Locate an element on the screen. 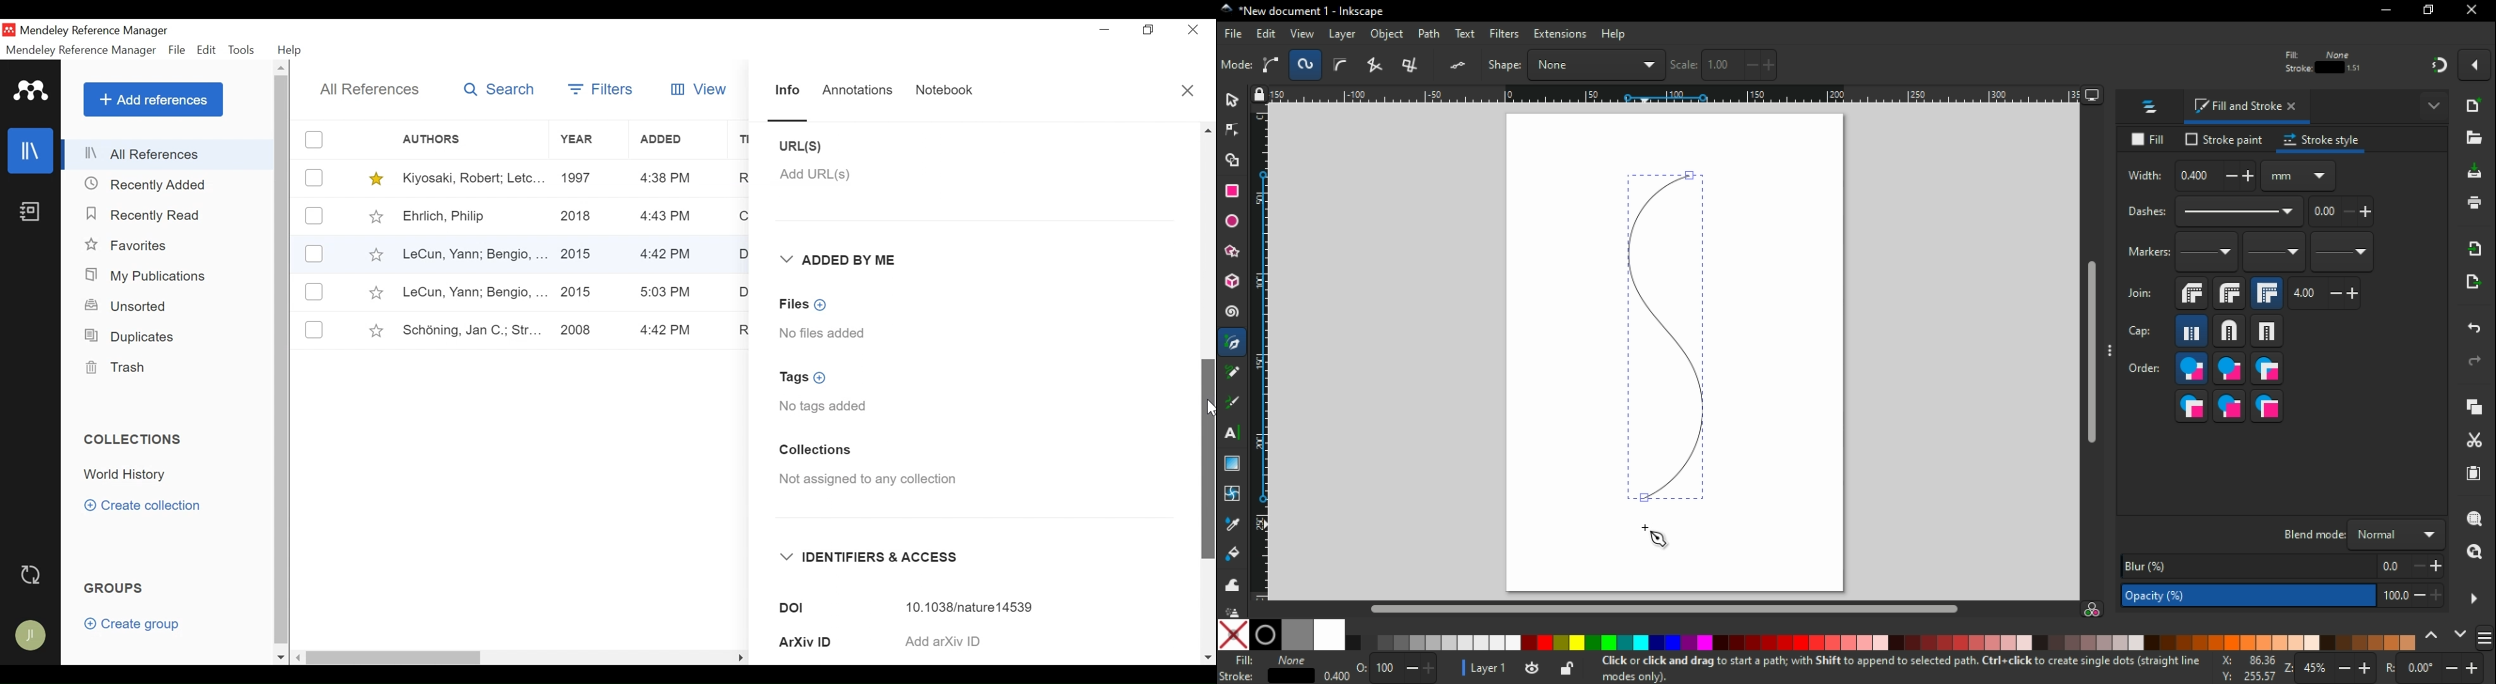  Help is located at coordinates (291, 50).